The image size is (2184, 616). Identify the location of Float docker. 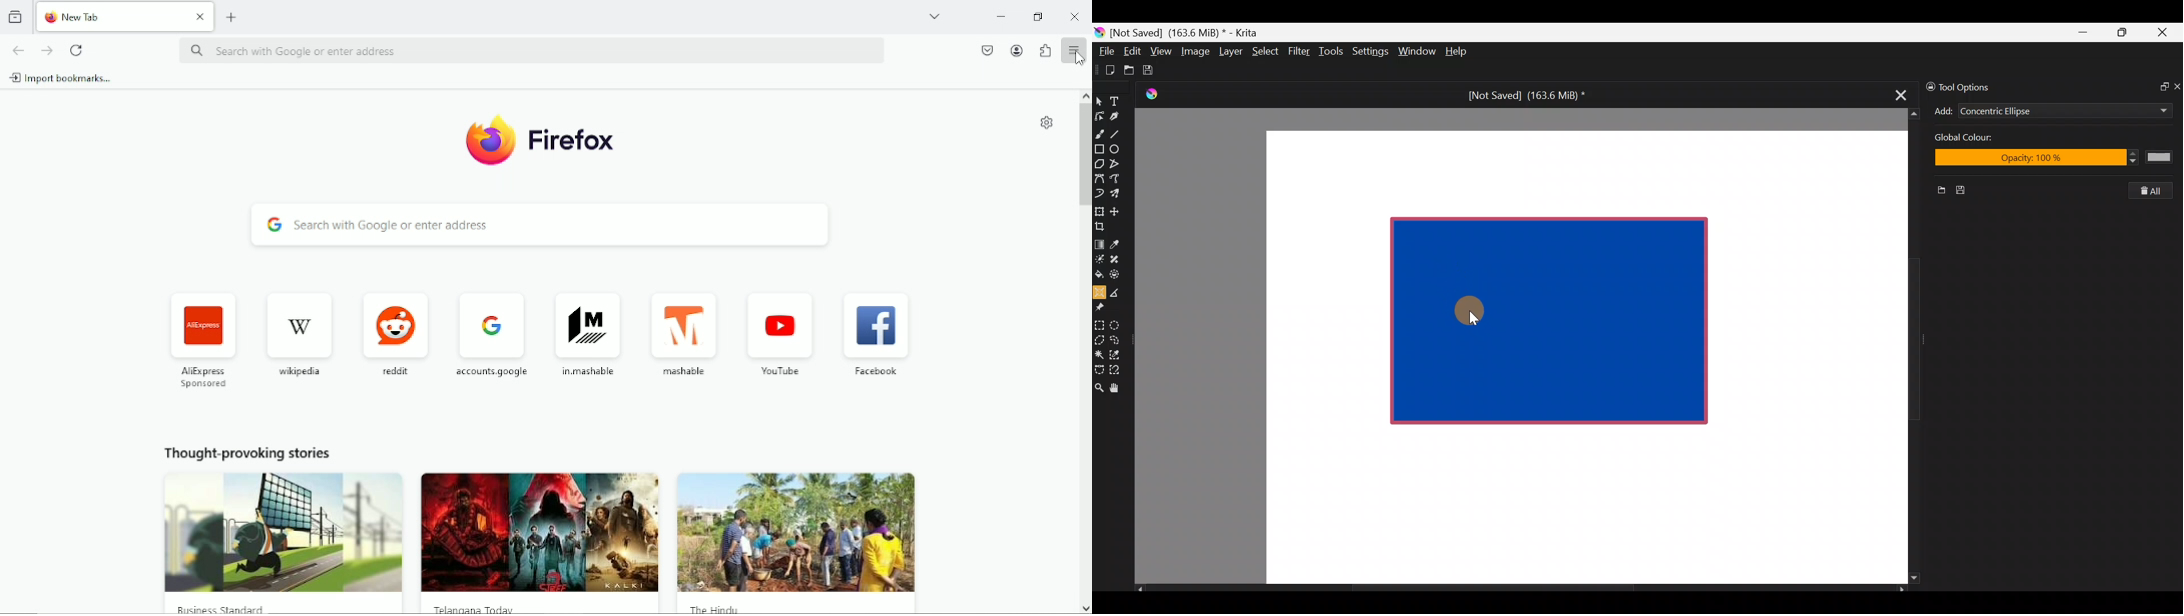
(2160, 85).